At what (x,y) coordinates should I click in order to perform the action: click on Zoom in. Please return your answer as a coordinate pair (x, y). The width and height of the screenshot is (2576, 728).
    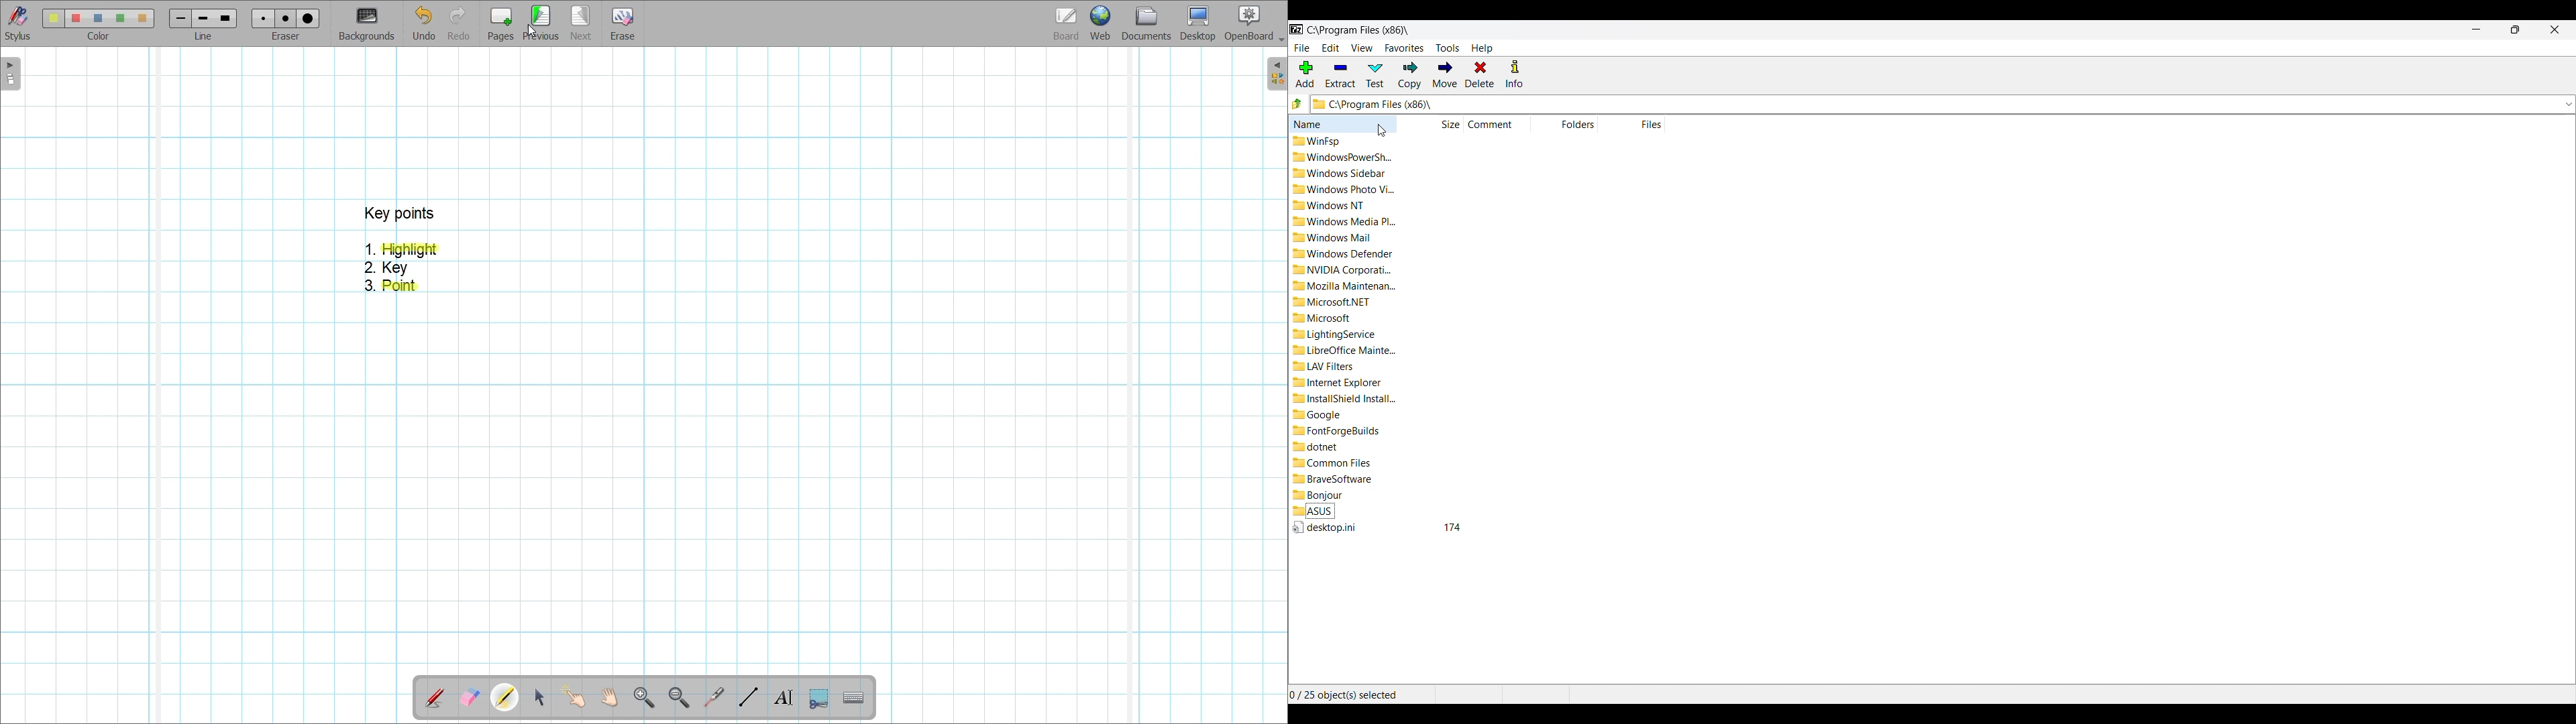
    Looking at the image, I should click on (645, 699).